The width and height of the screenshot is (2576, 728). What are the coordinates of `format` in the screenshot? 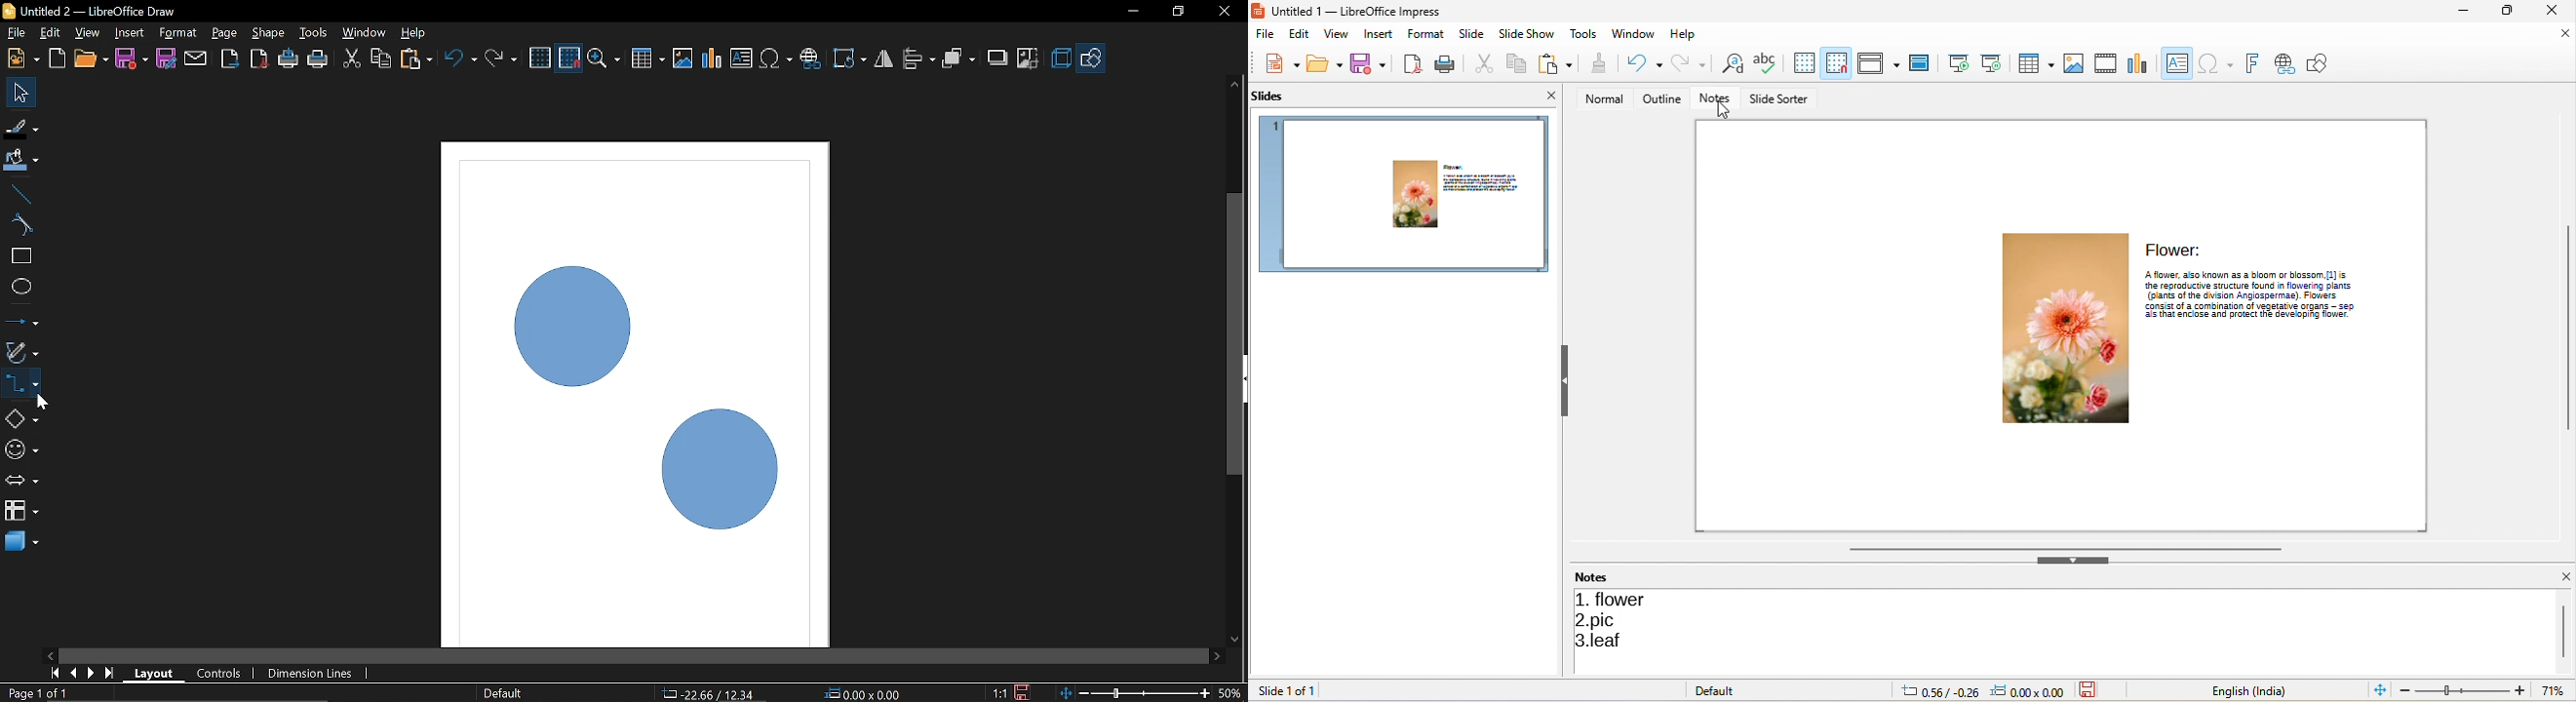 It's located at (1424, 36).